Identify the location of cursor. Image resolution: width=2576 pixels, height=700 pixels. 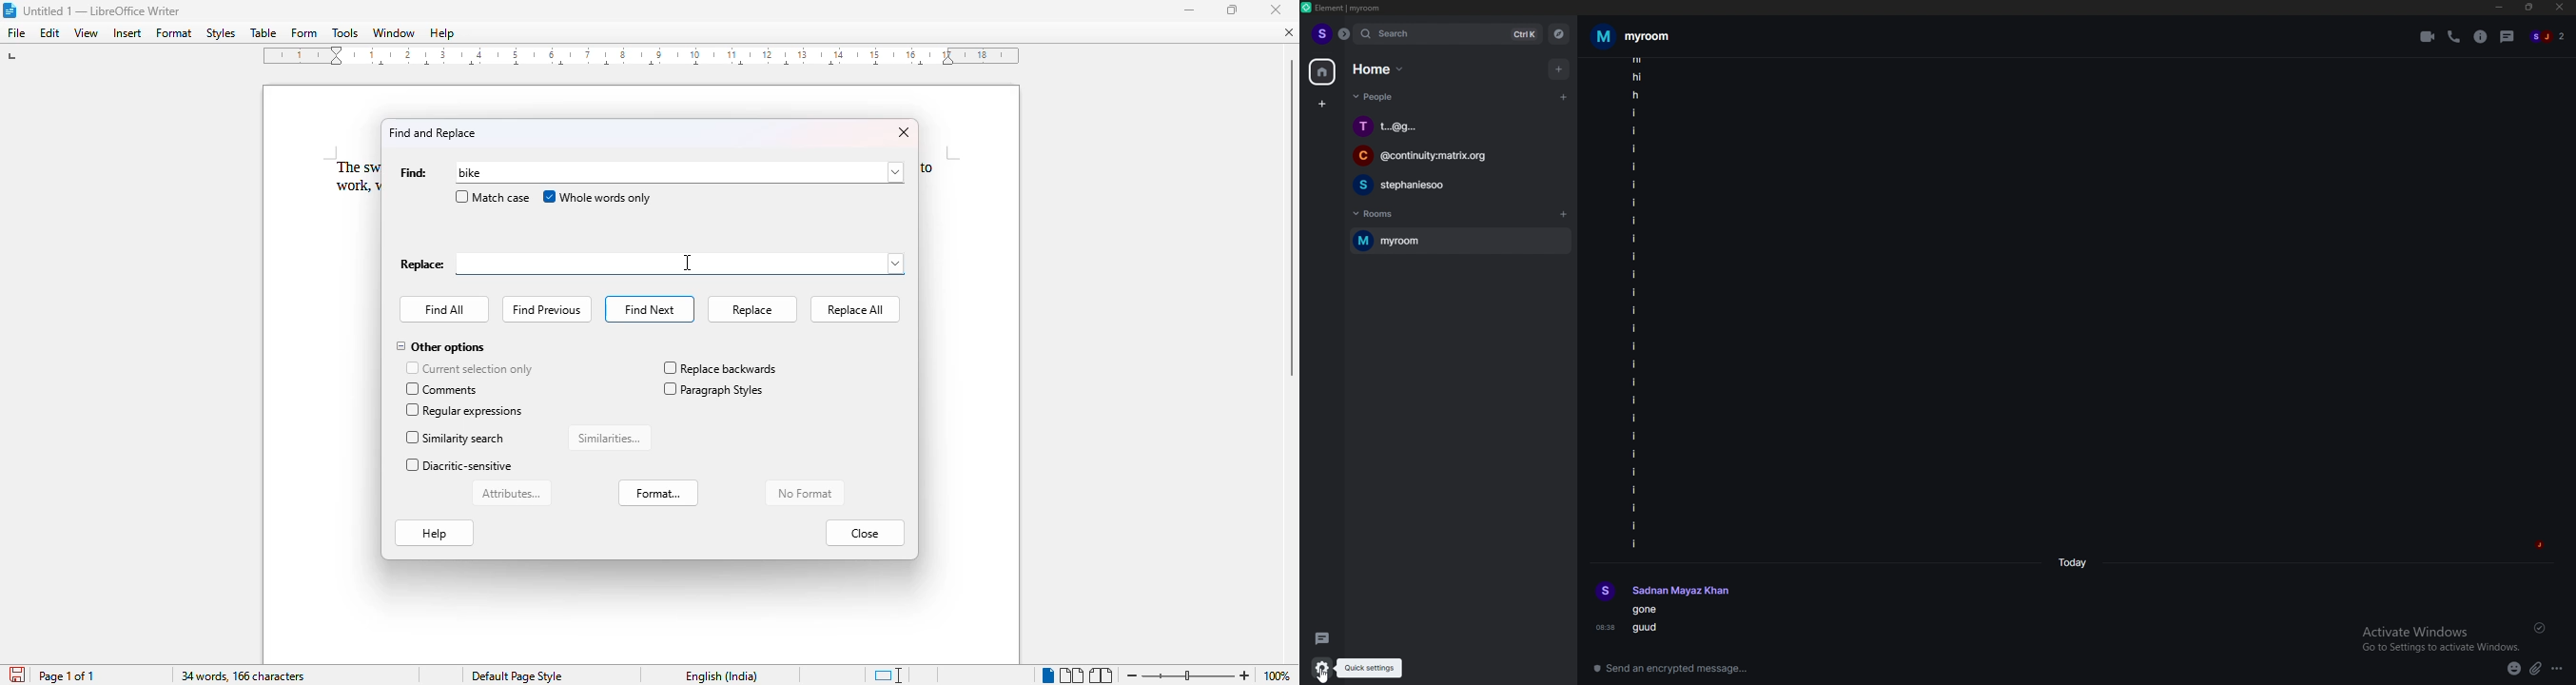
(735, 199).